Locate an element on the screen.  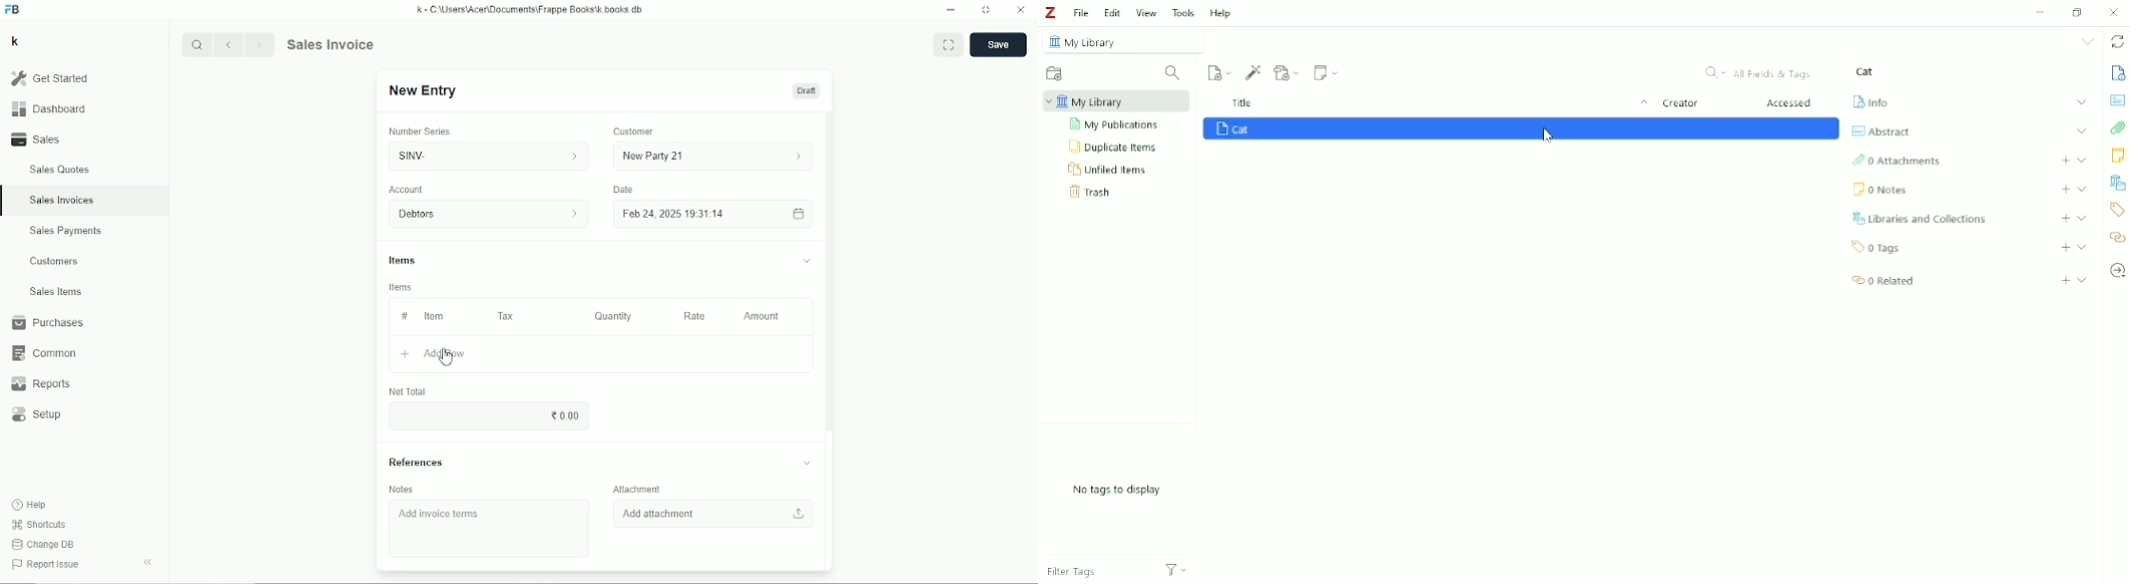
Libraries and Collections is located at coordinates (1918, 218).